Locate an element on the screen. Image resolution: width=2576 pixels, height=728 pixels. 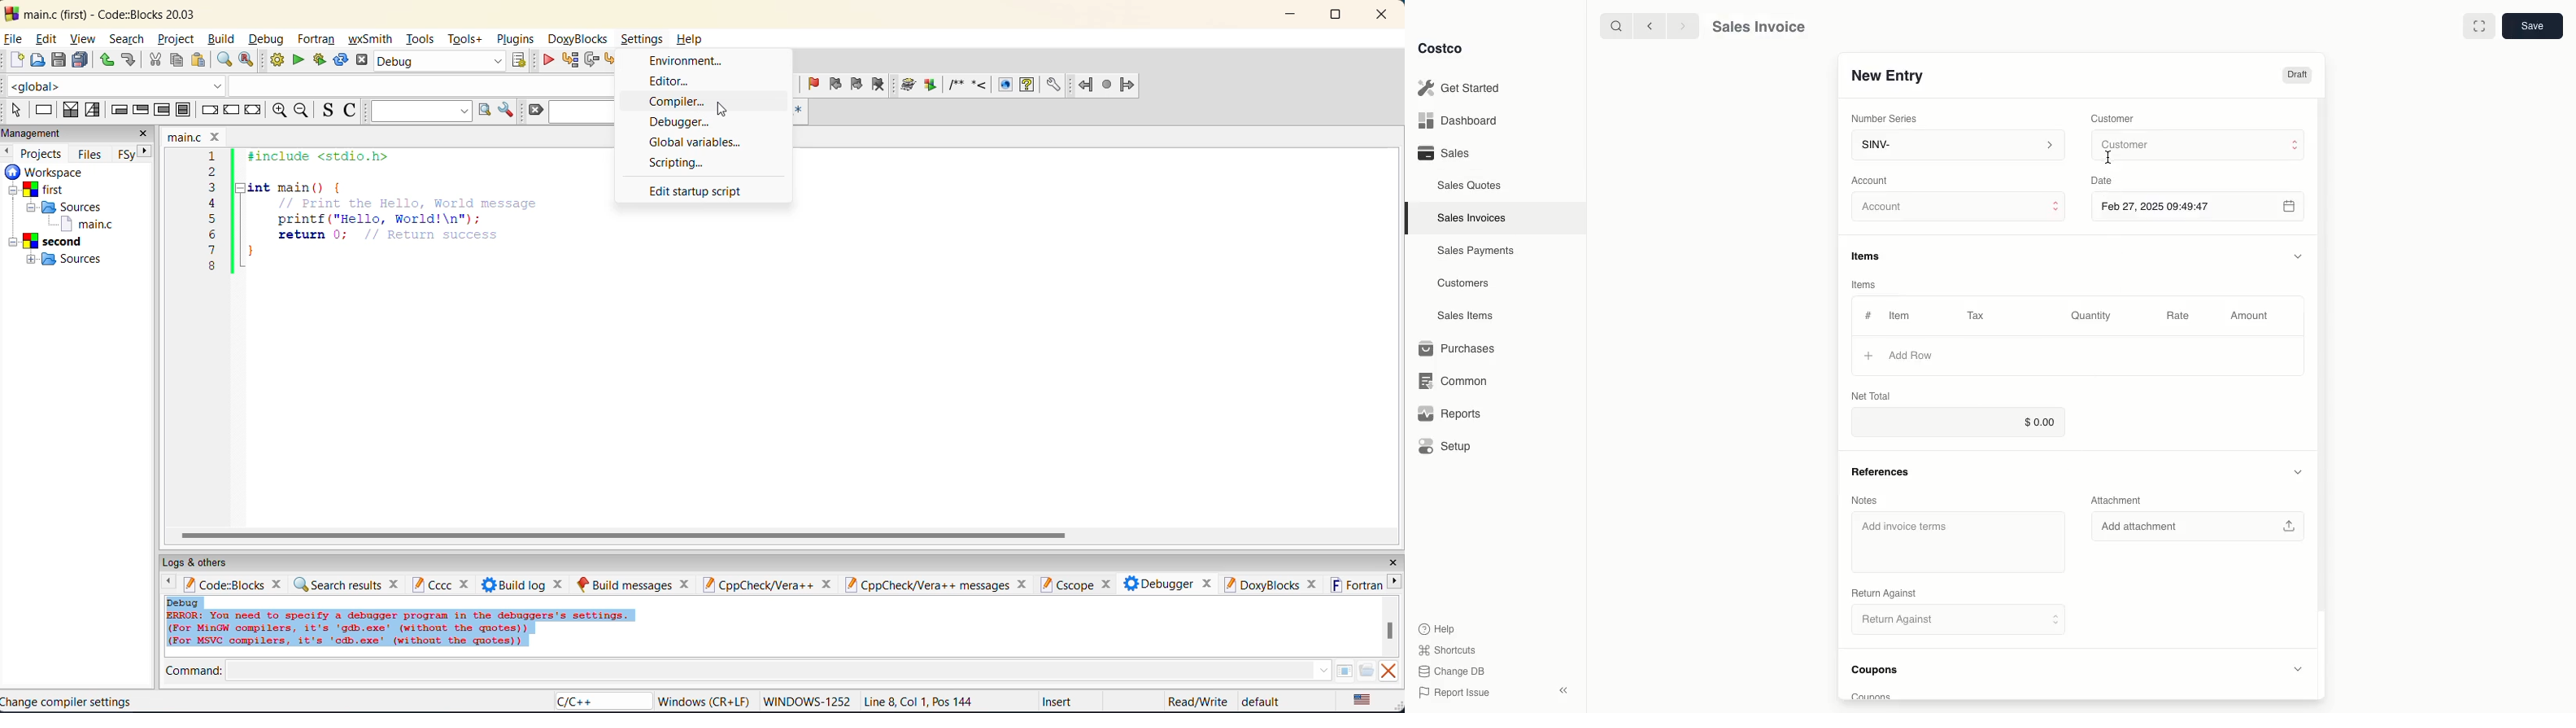
editor is located at coordinates (676, 81).